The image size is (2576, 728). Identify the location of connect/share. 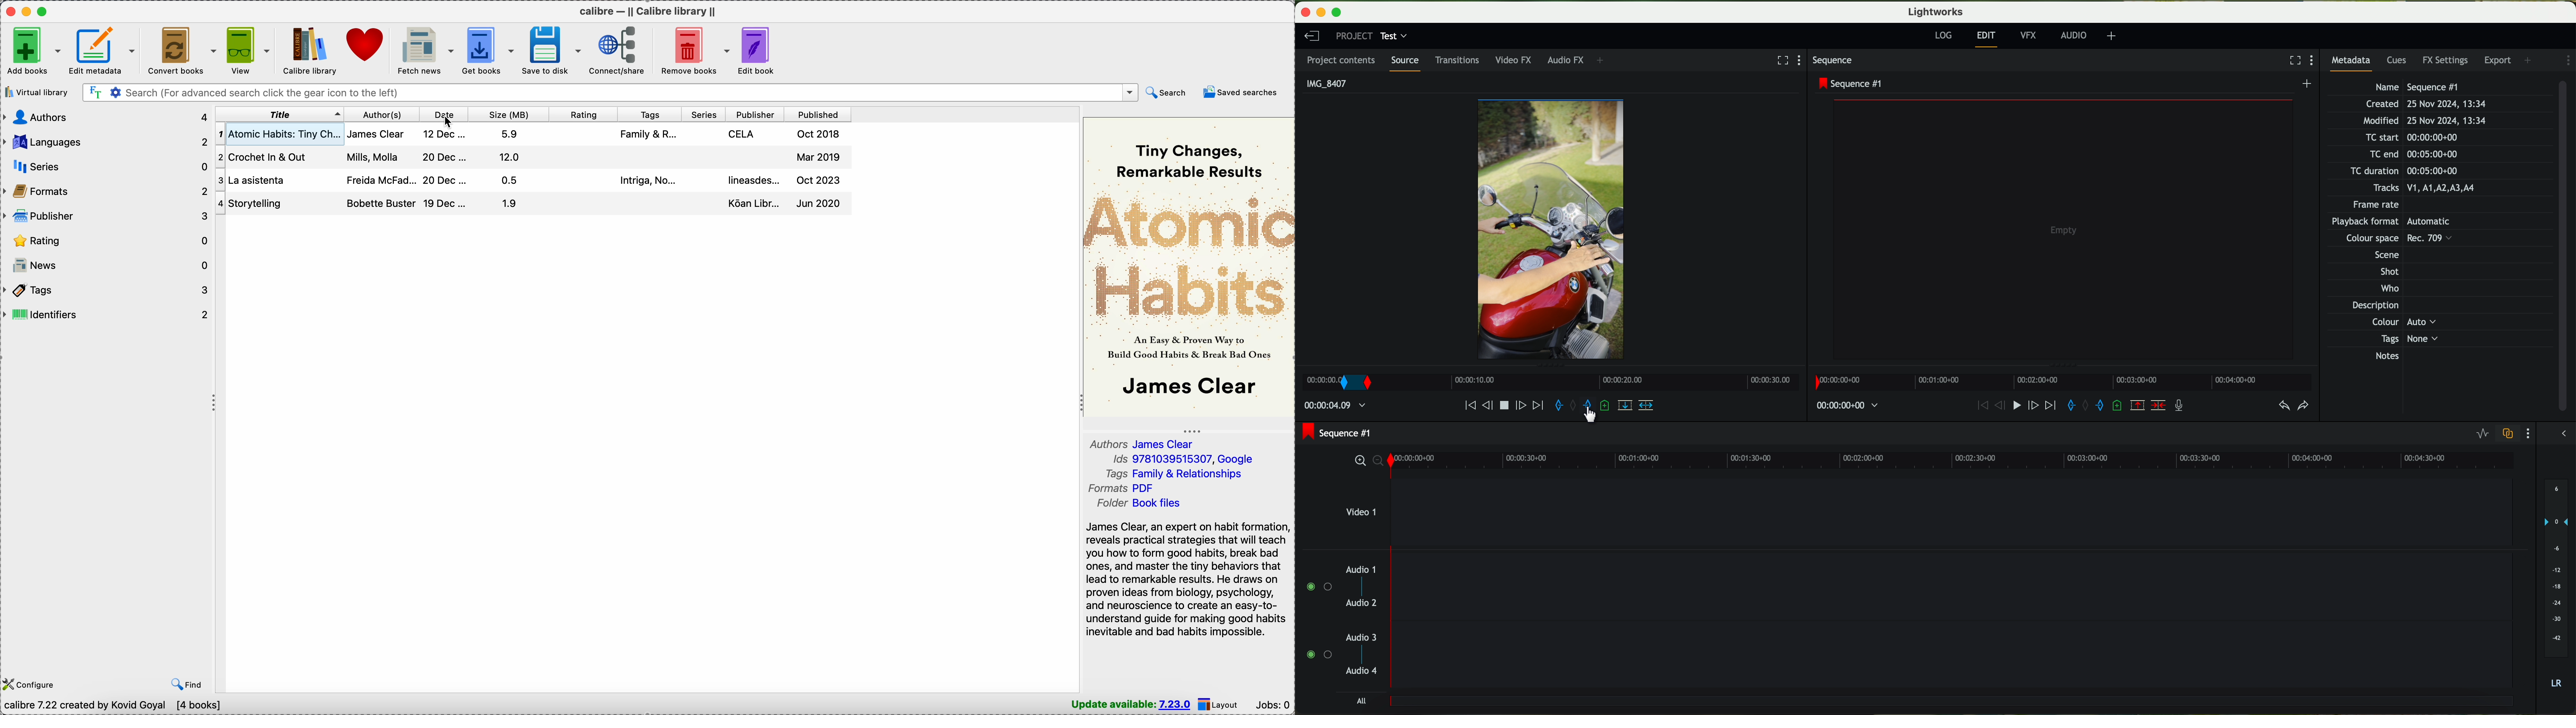
(620, 50).